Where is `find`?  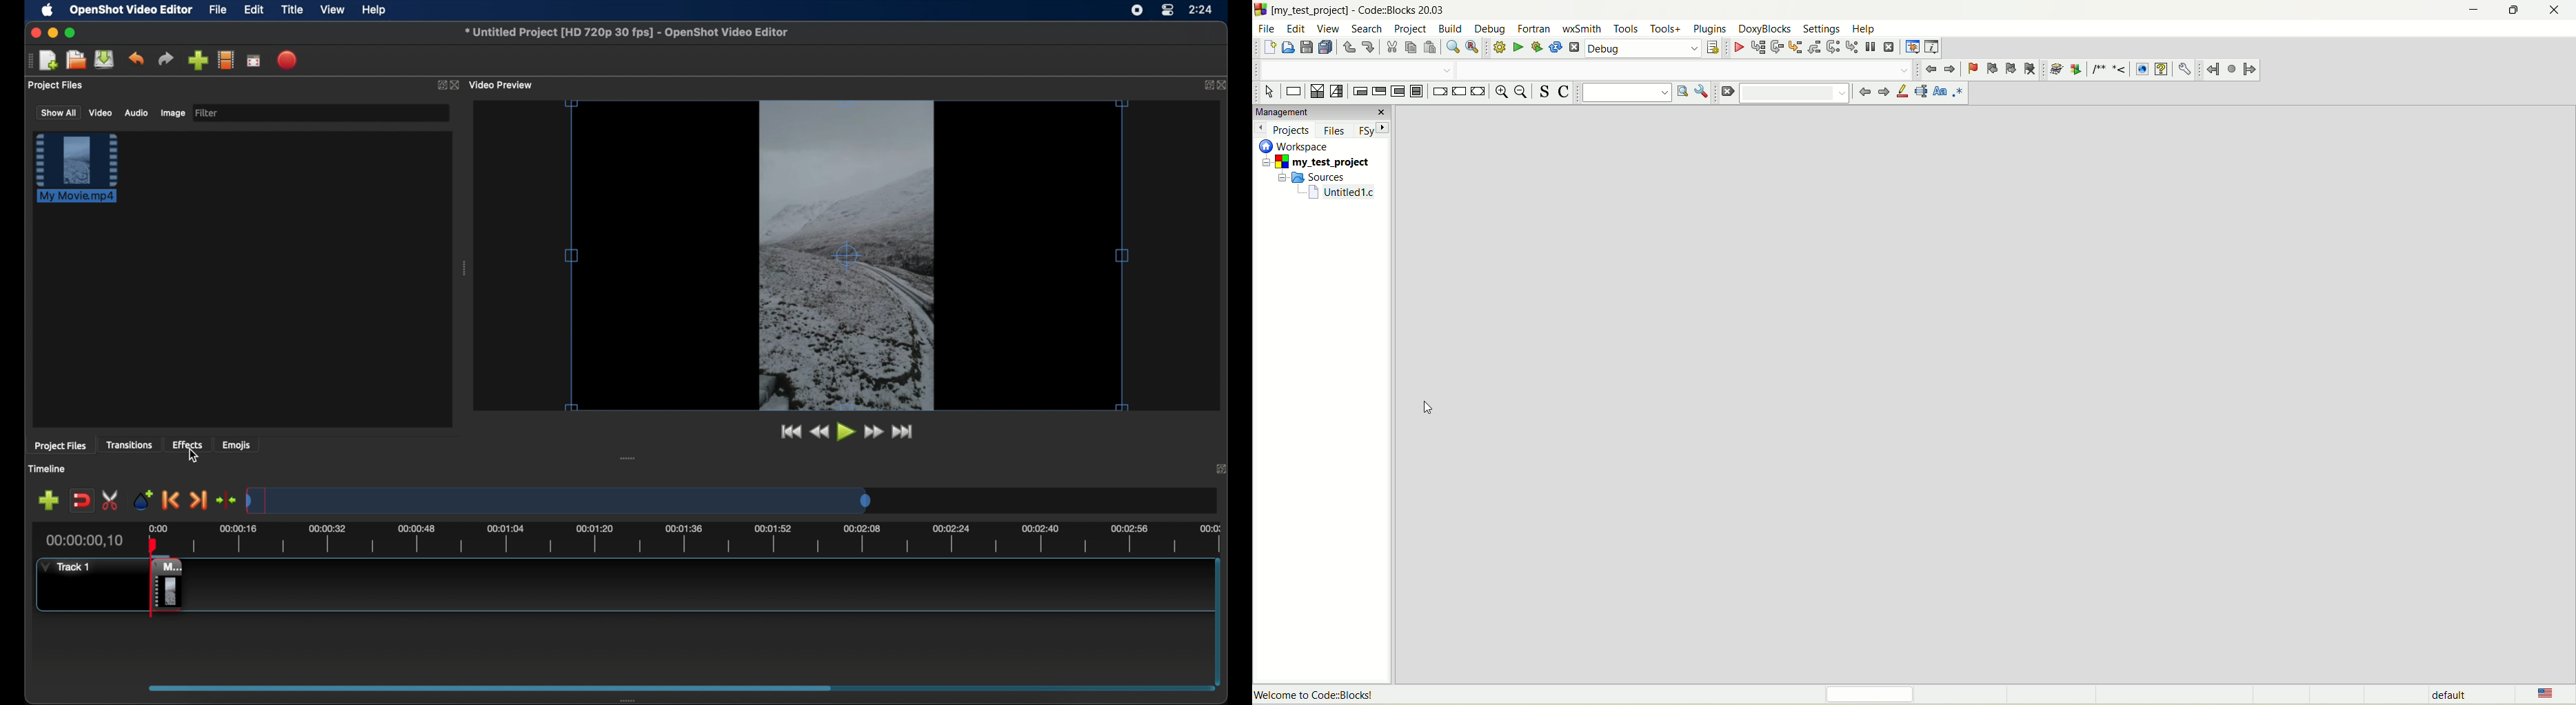 find is located at coordinates (1454, 49).